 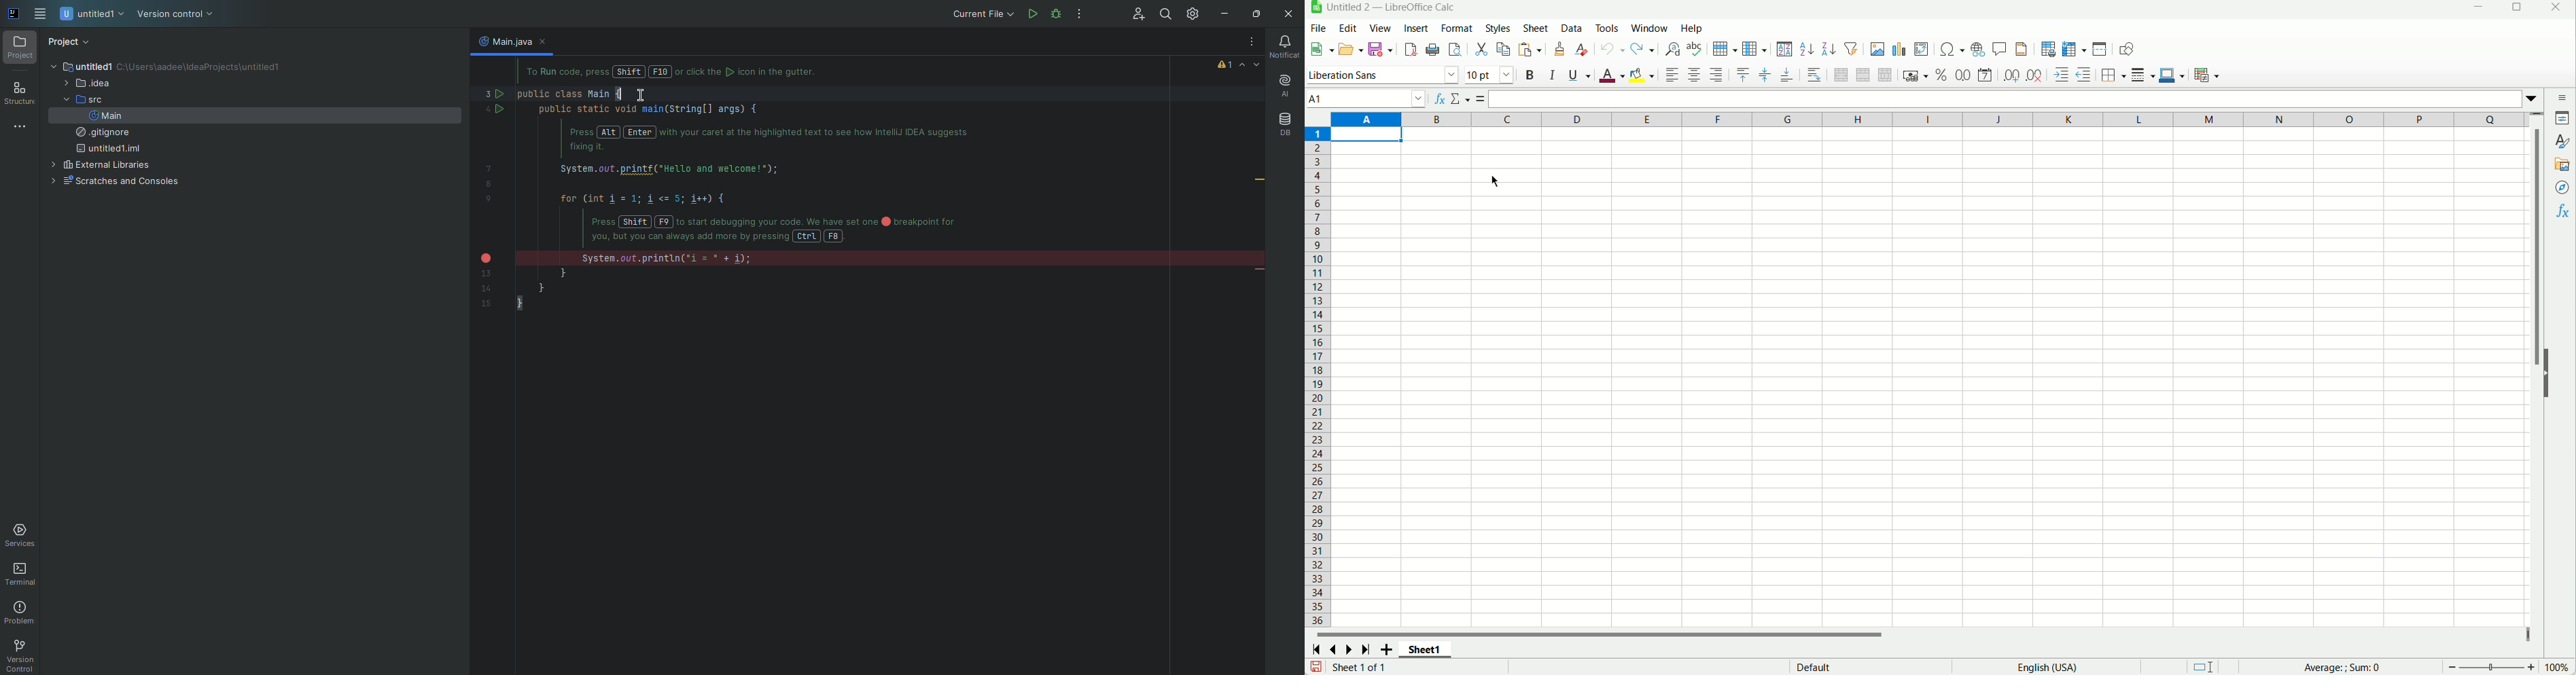 What do you see at coordinates (1877, 48) in the screenshot?
I see `Insert image` at bounding box center [1877, 48].